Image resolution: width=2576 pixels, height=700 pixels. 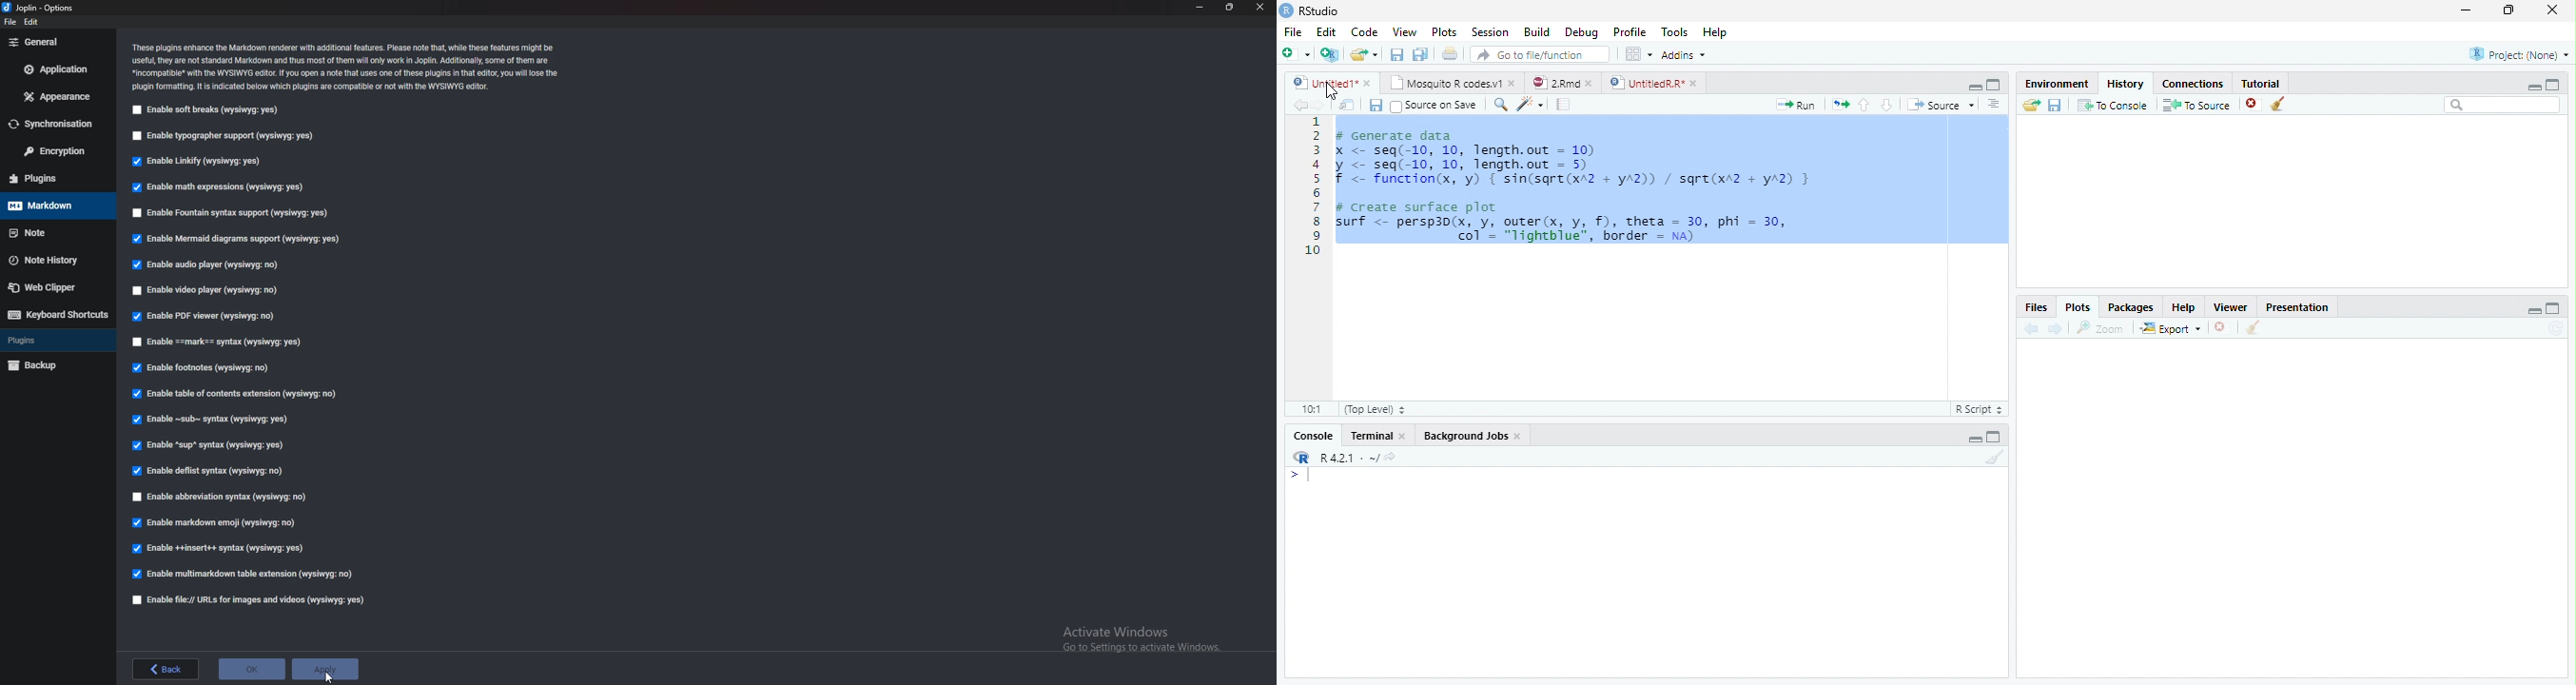 I want to click on Line numbers, so click(x=1313, y=186).